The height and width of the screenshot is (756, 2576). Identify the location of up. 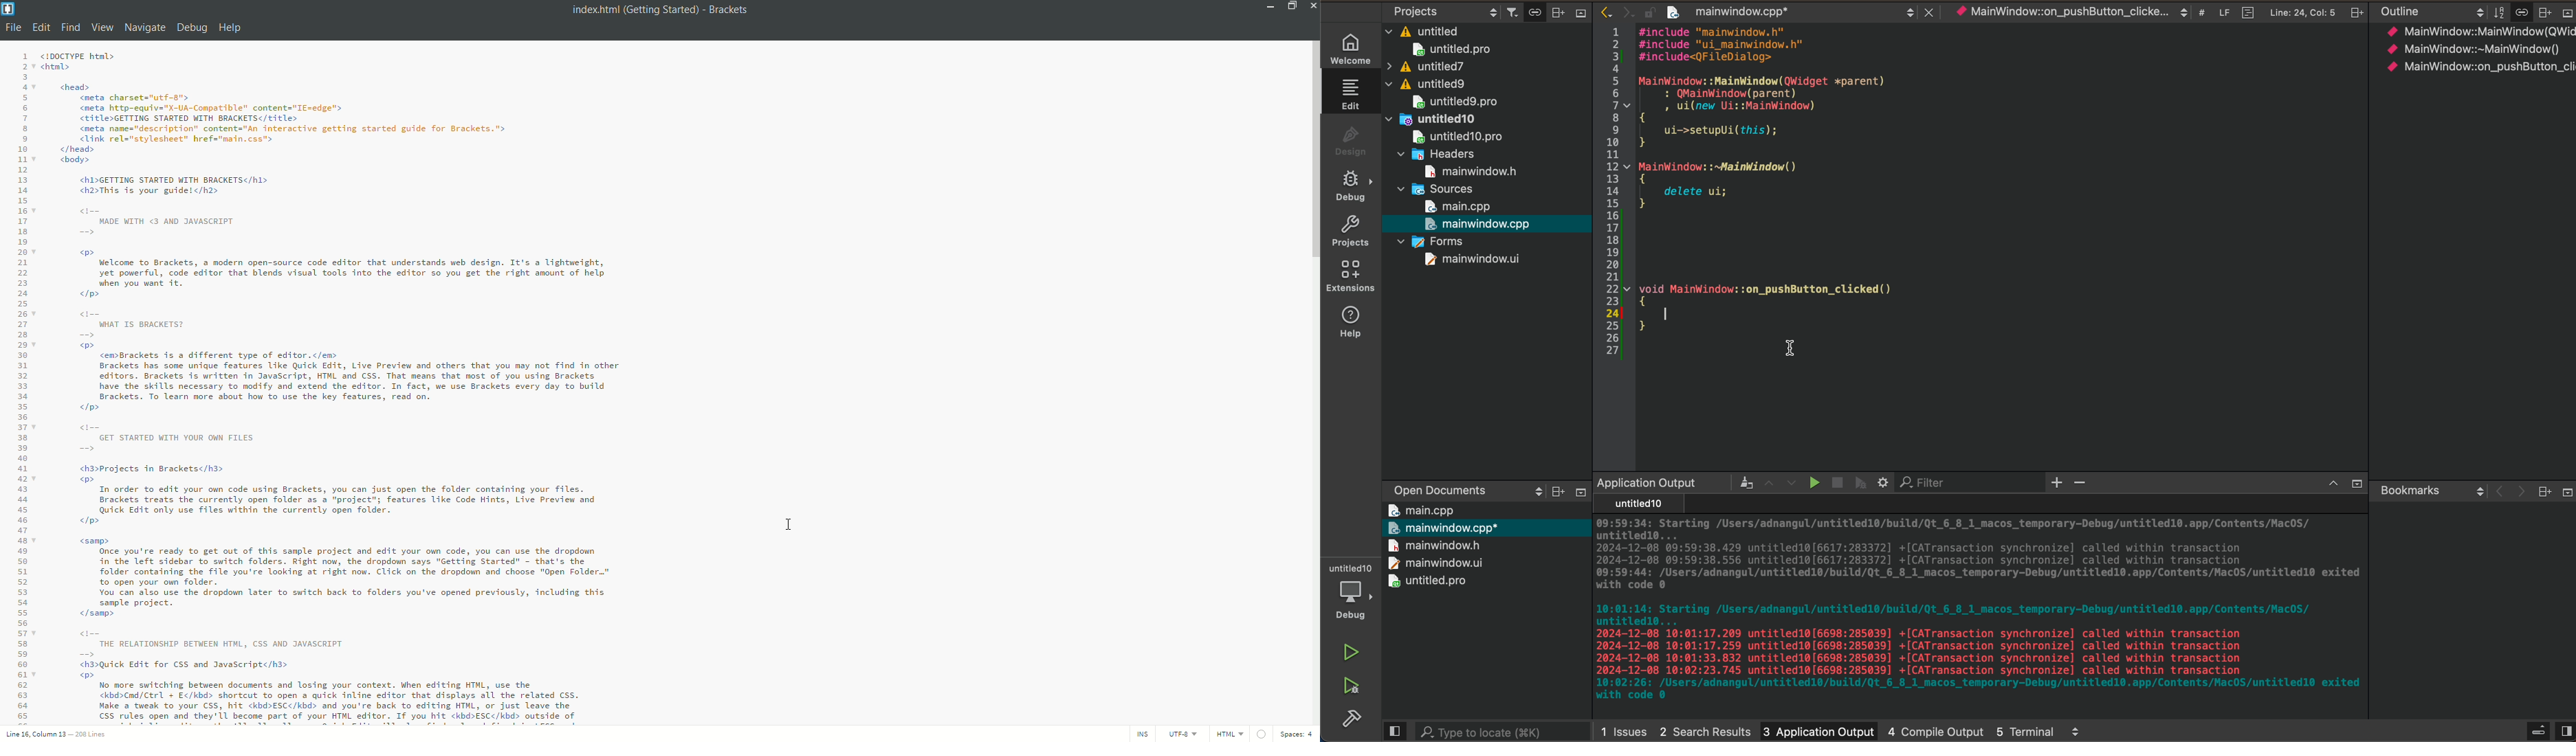
(1766, 481).